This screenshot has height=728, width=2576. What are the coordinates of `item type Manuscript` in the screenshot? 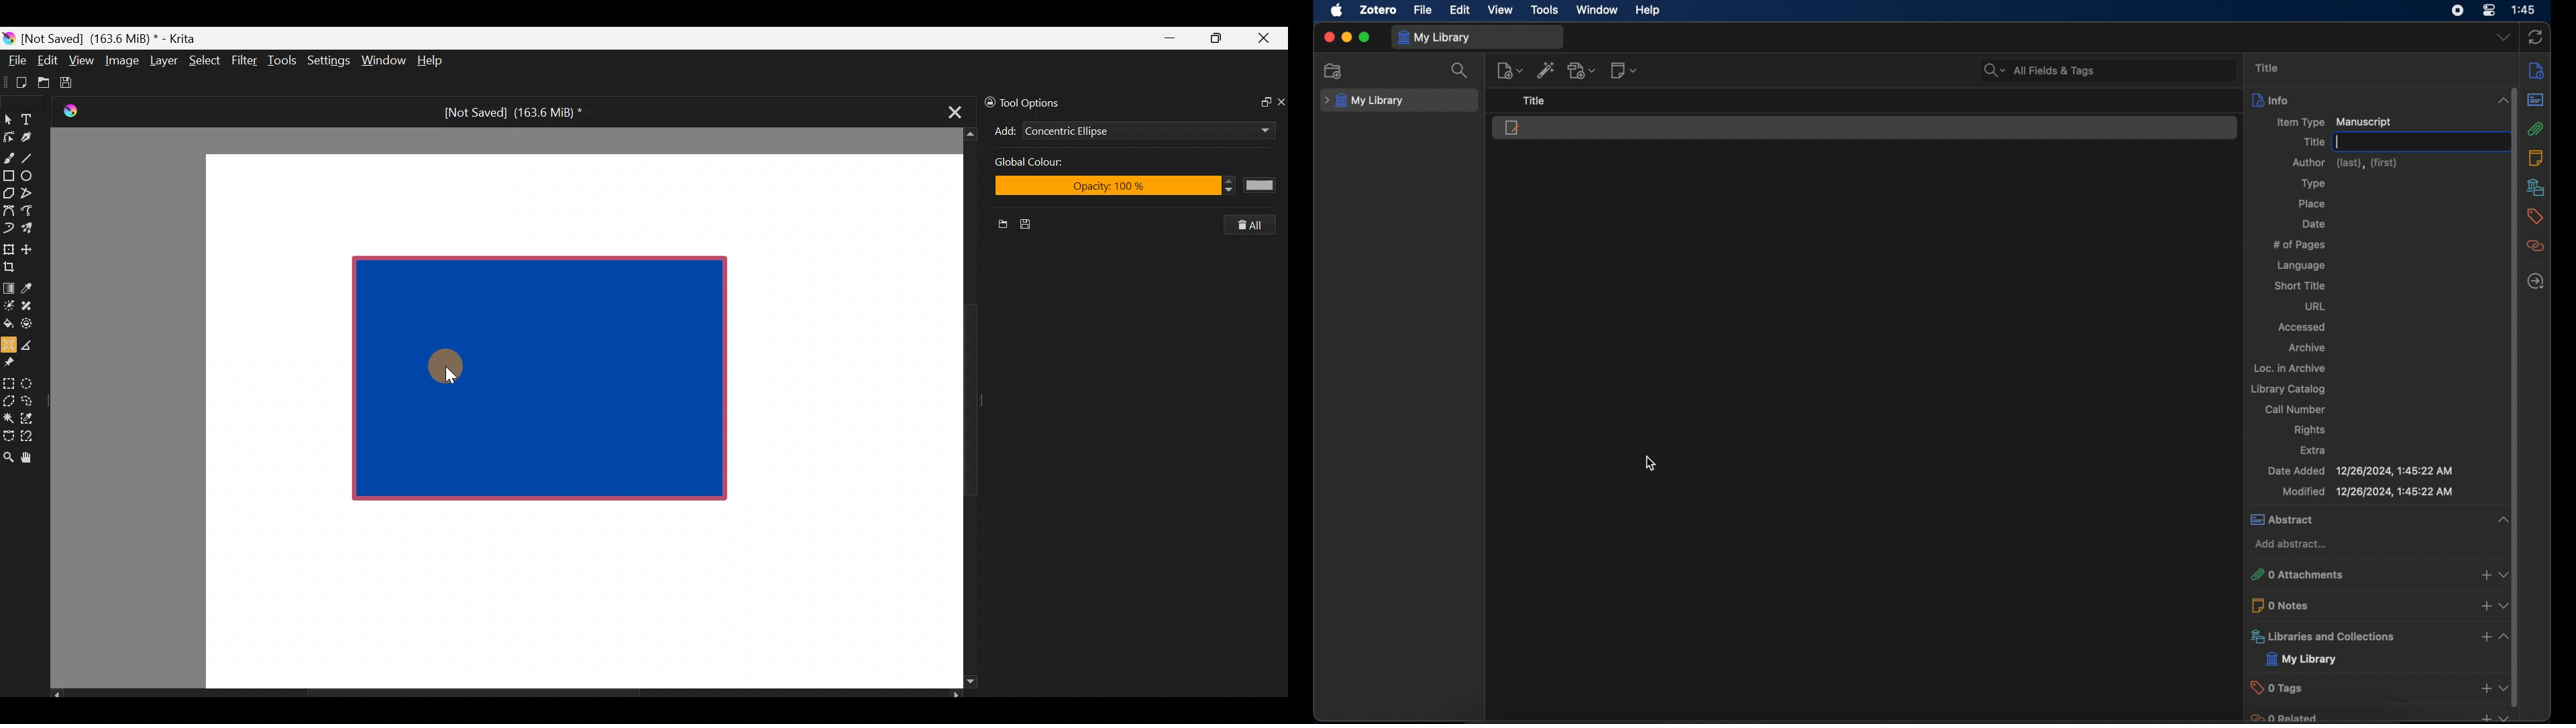 It's located at (2334, 123).